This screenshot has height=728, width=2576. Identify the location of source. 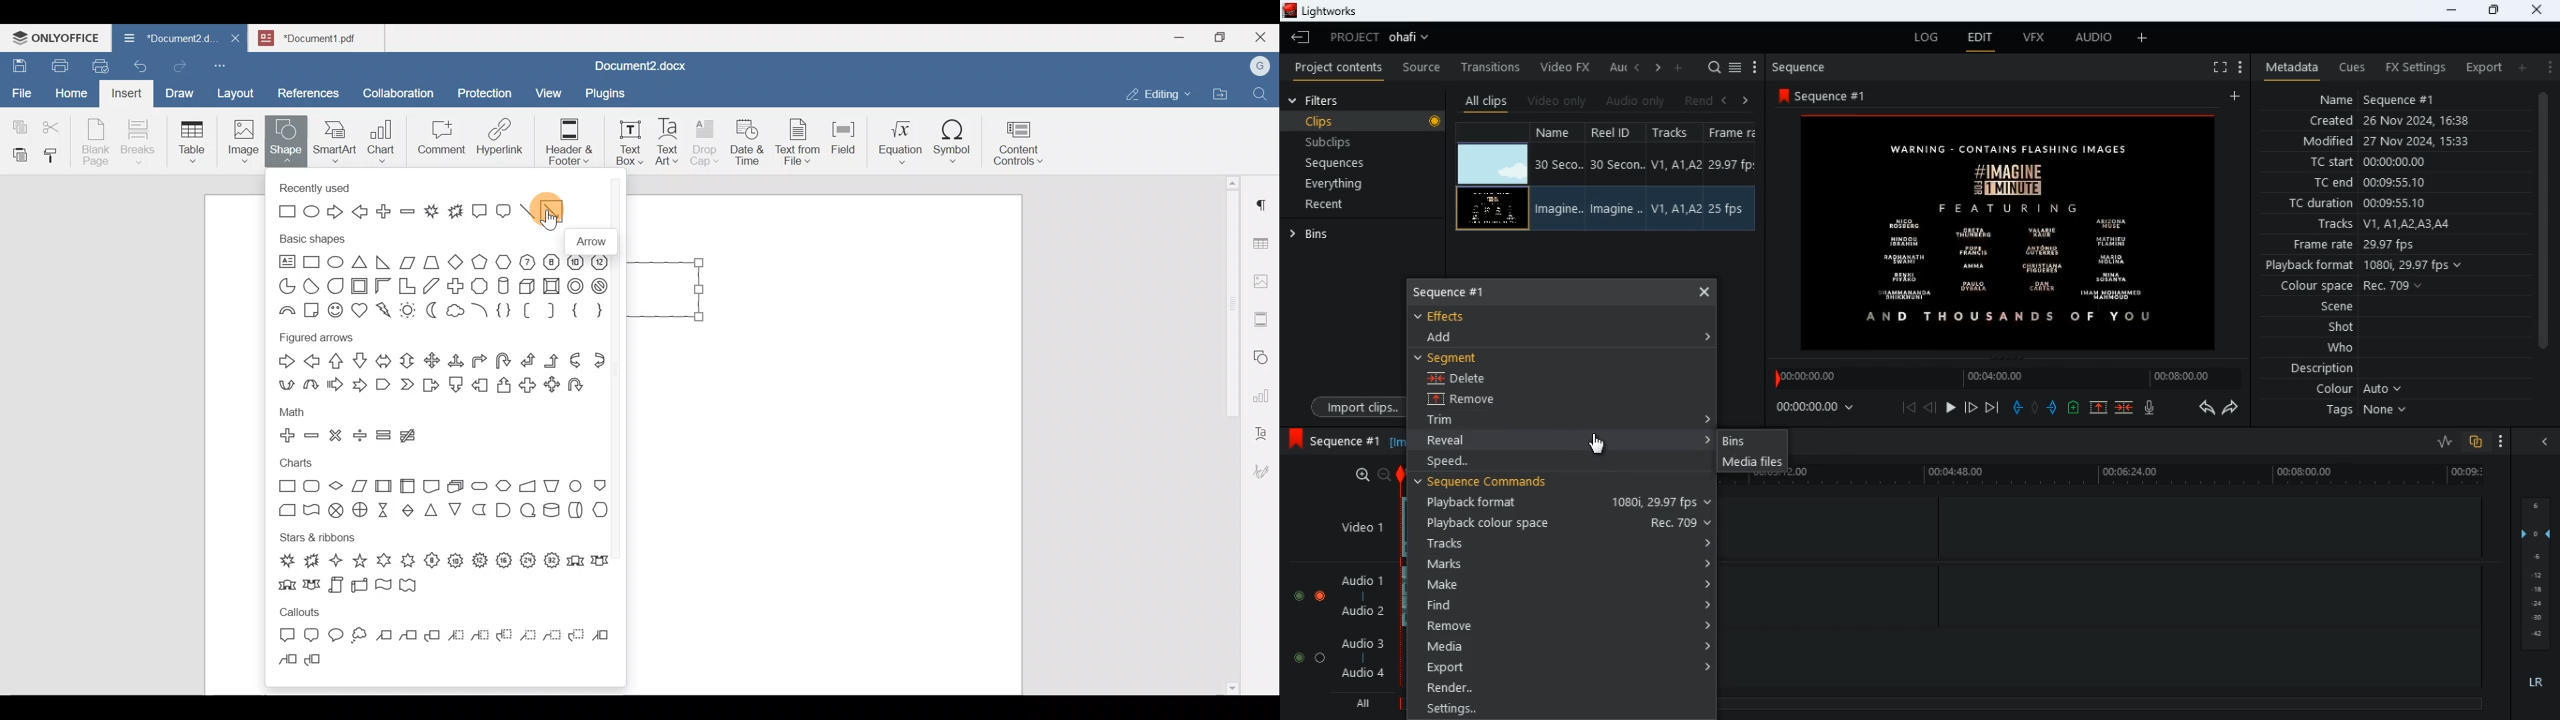
(1422, 68).